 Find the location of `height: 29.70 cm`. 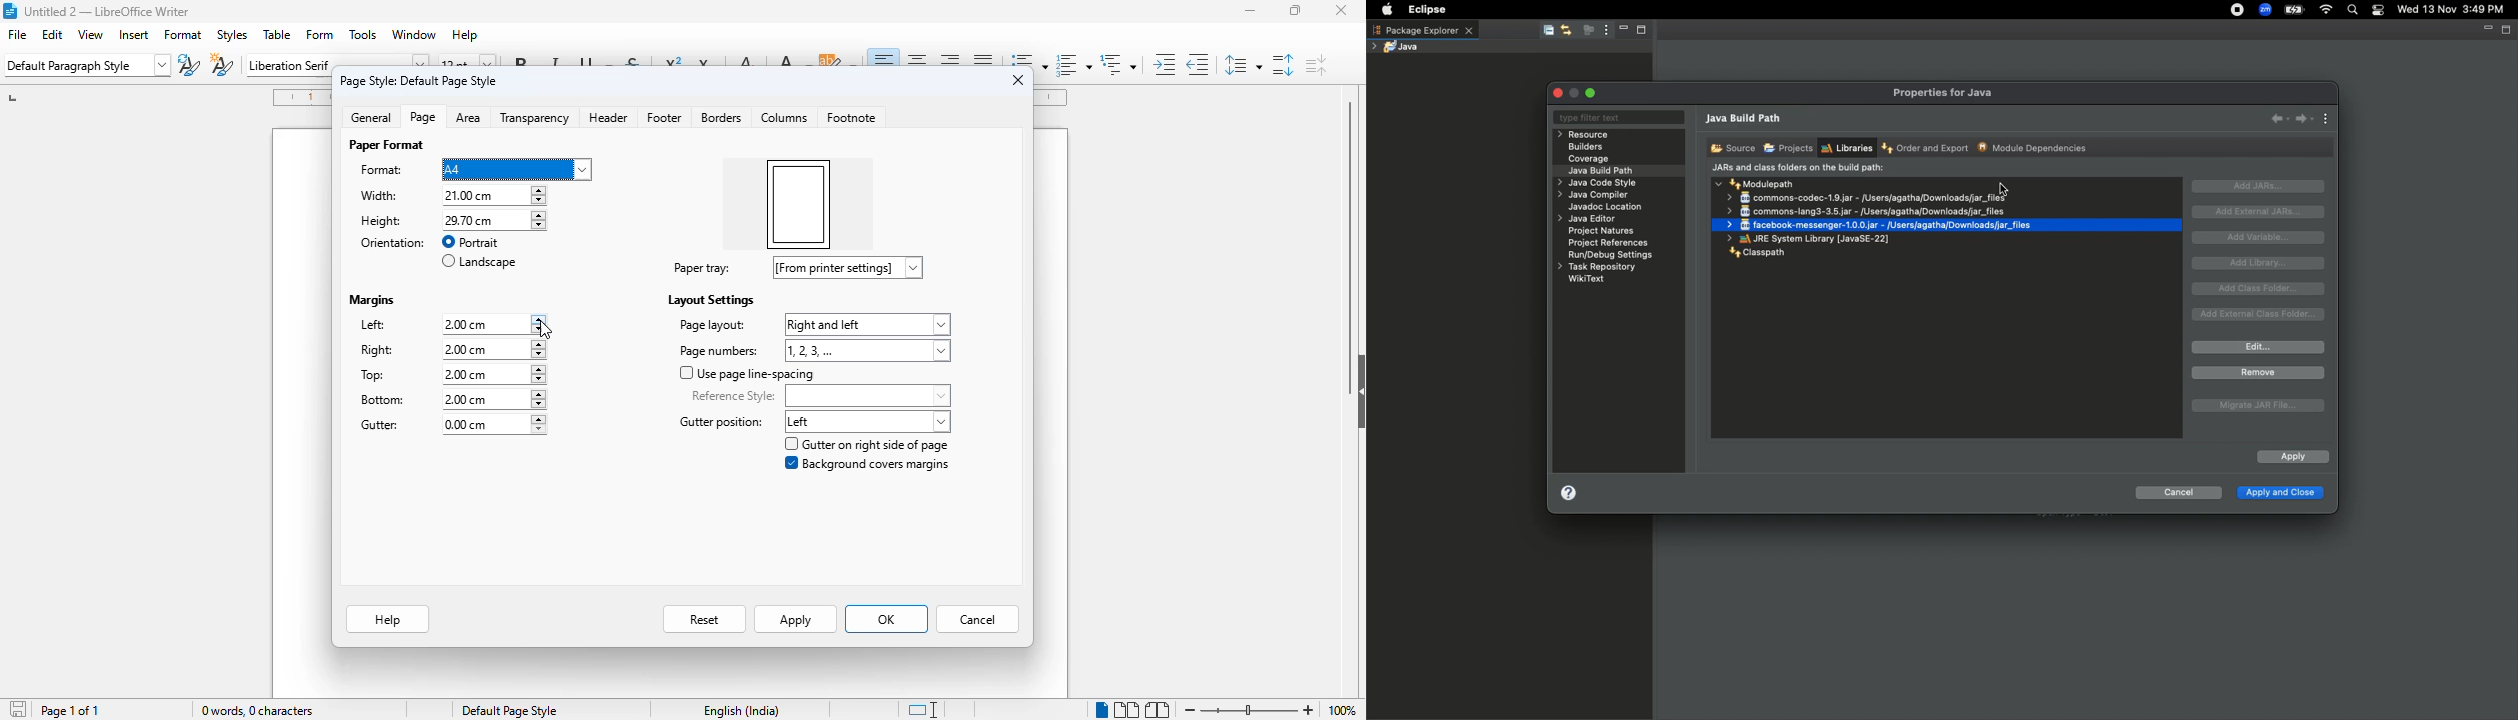

height: 29.70 cm is located at coordinates (384, 220).